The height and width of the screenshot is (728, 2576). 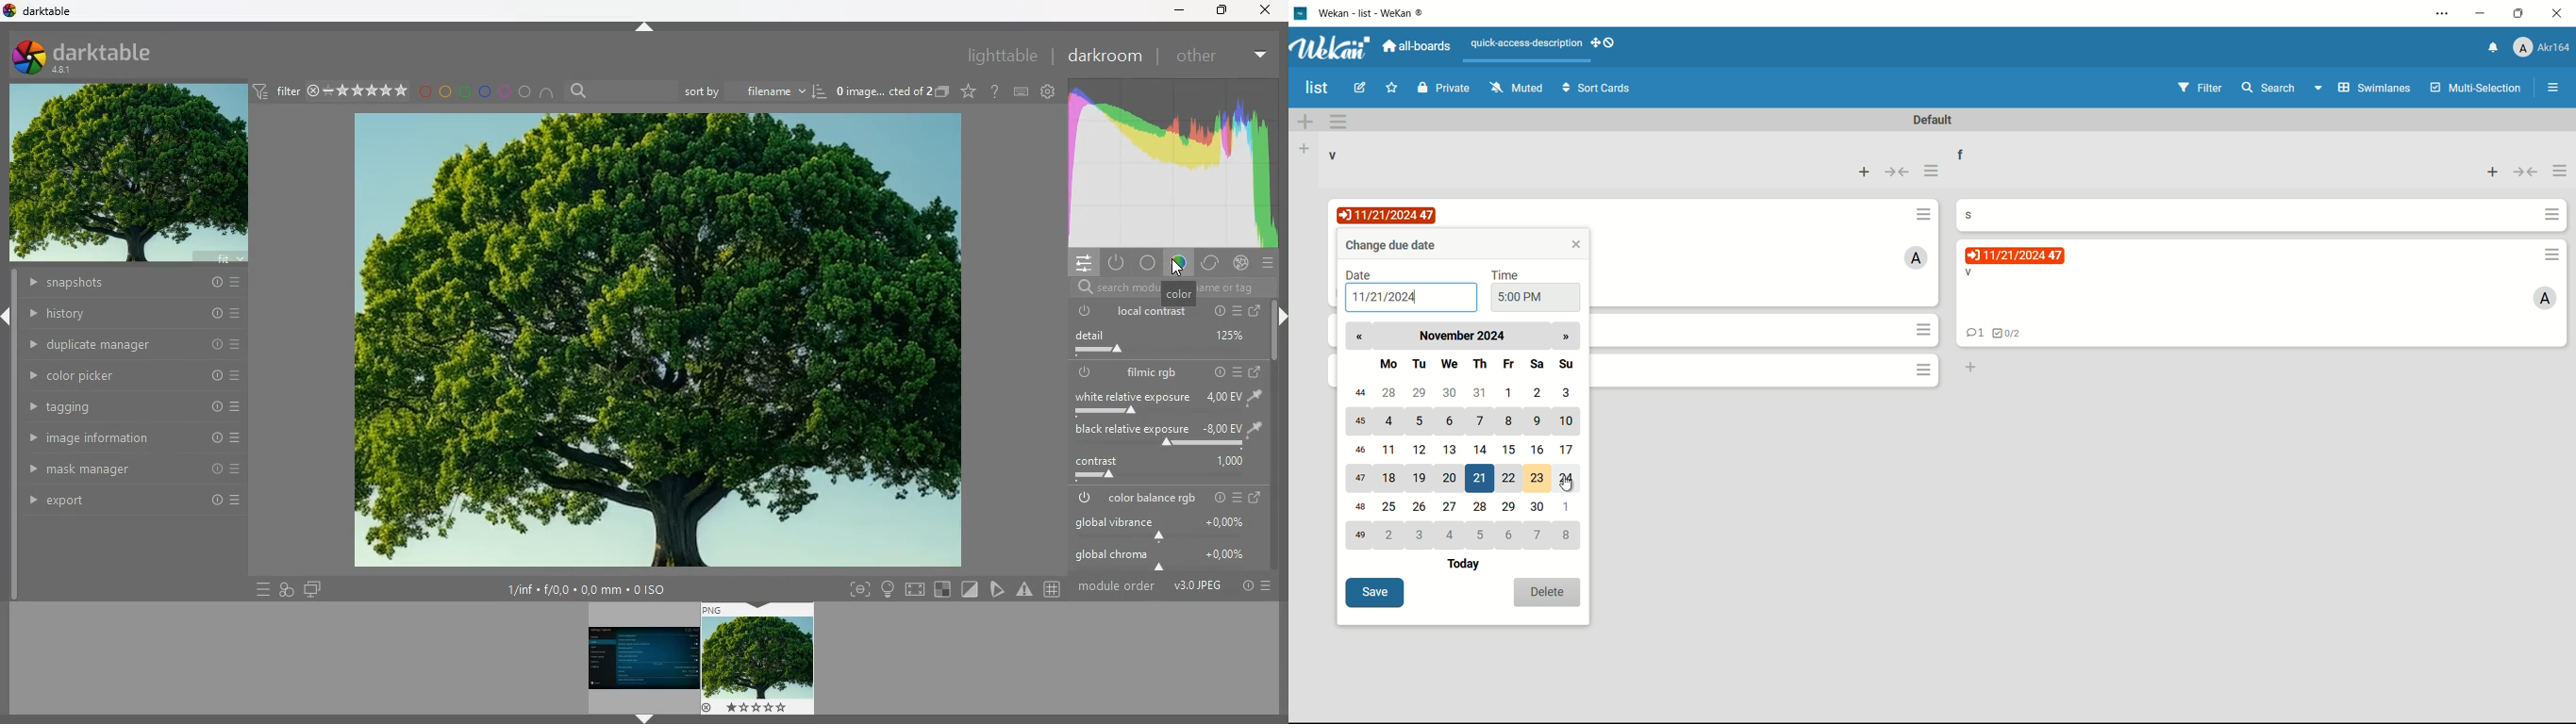 What do you see at coordinates (1520, 298) in the screenshot?
I see `enter time` at bounding box center [1520, 298].